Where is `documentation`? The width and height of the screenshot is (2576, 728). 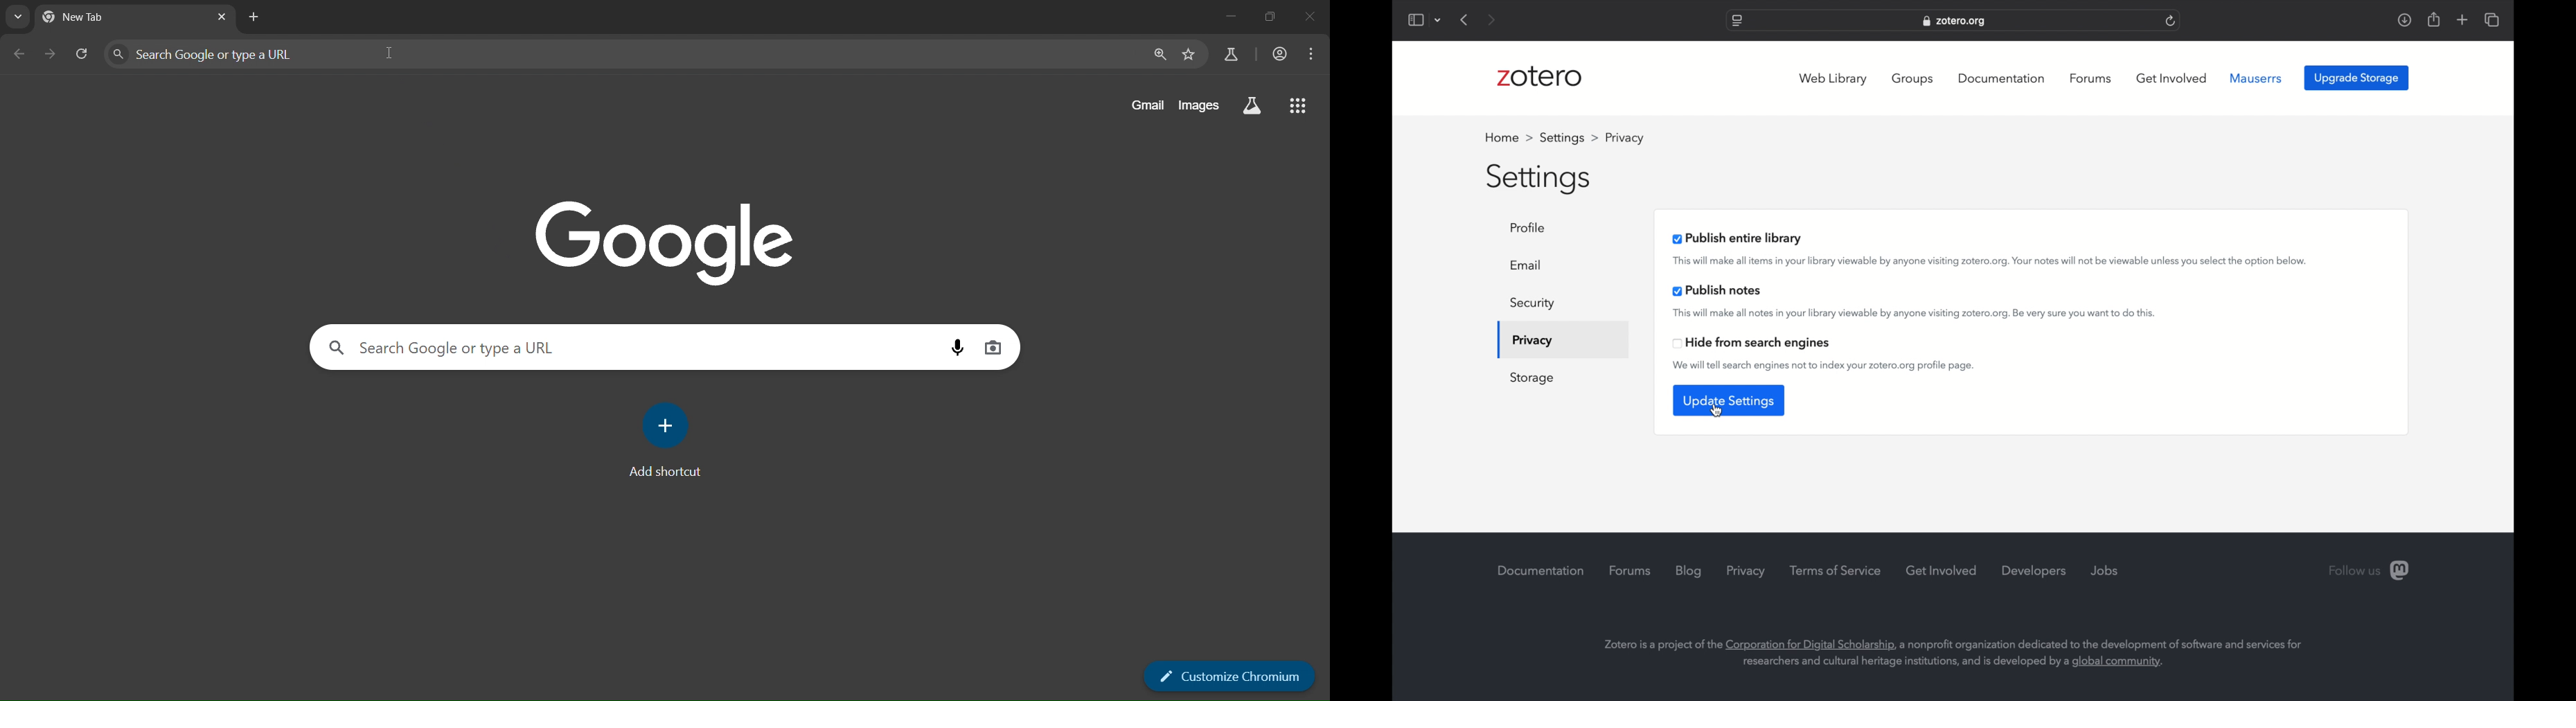 documentation is located at coordinates (2001, 79).